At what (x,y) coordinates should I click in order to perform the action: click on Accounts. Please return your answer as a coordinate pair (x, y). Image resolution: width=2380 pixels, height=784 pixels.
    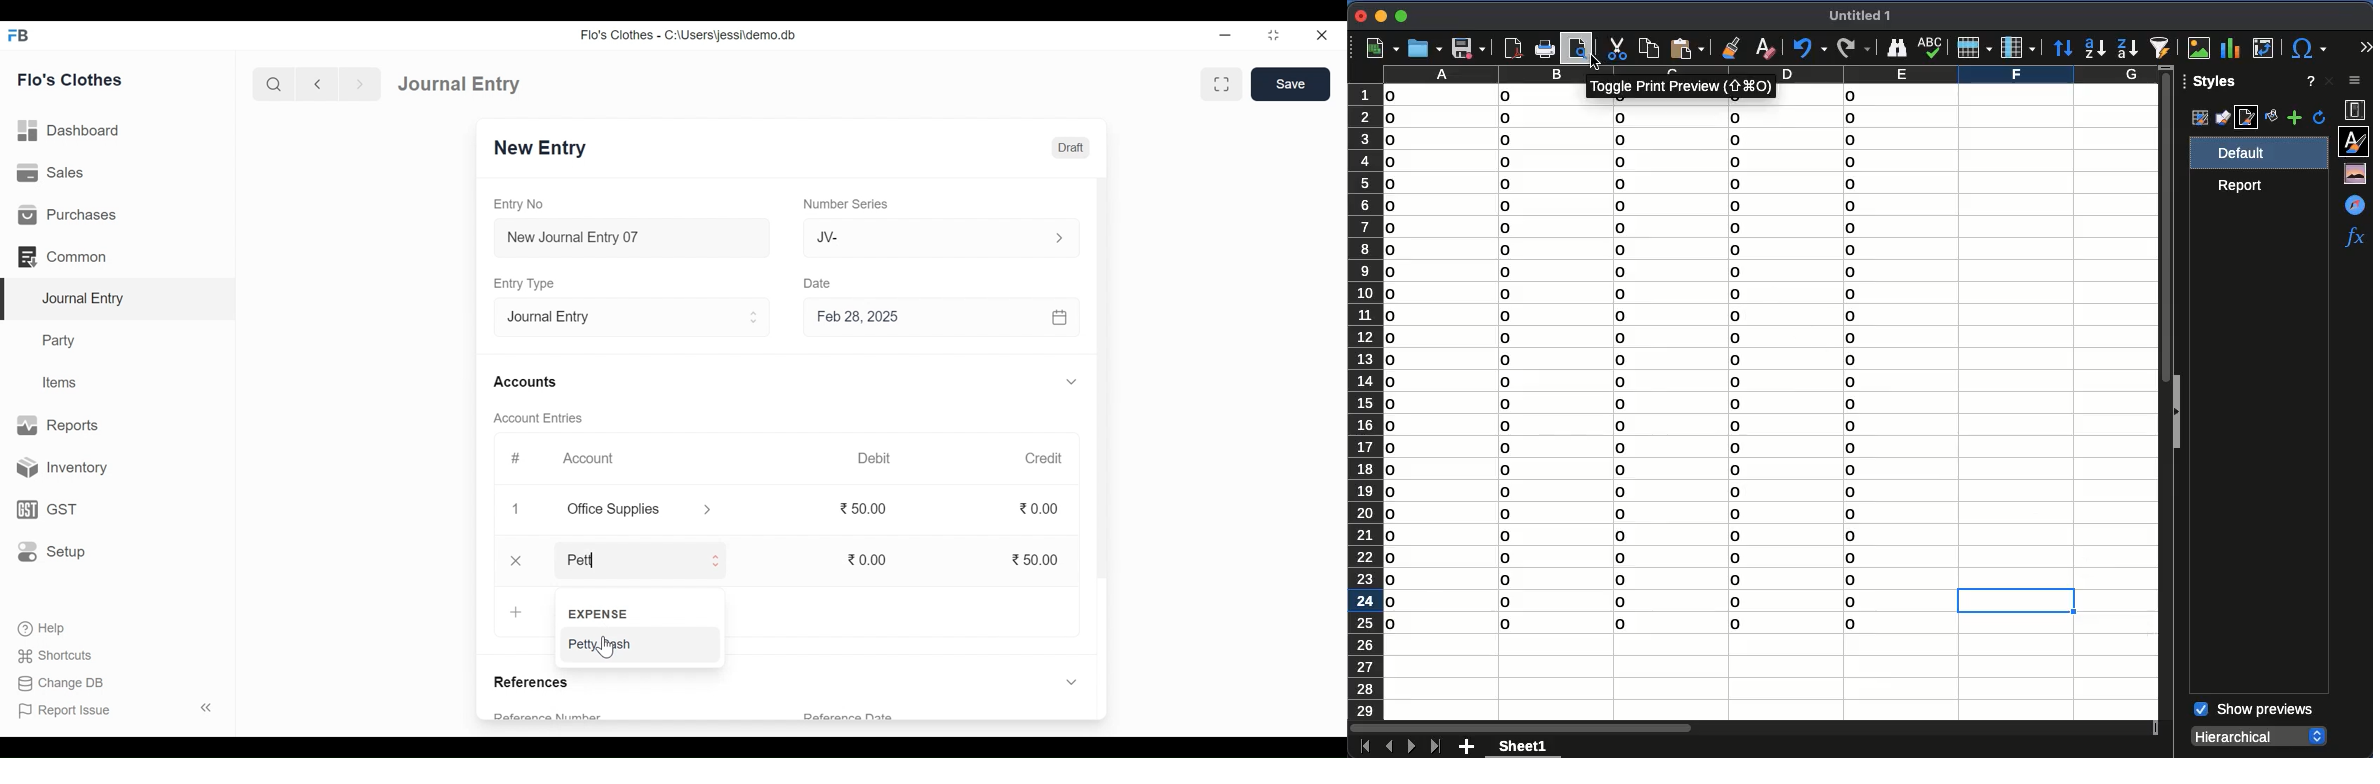
    Looking at the image, I should click on (525, 383).